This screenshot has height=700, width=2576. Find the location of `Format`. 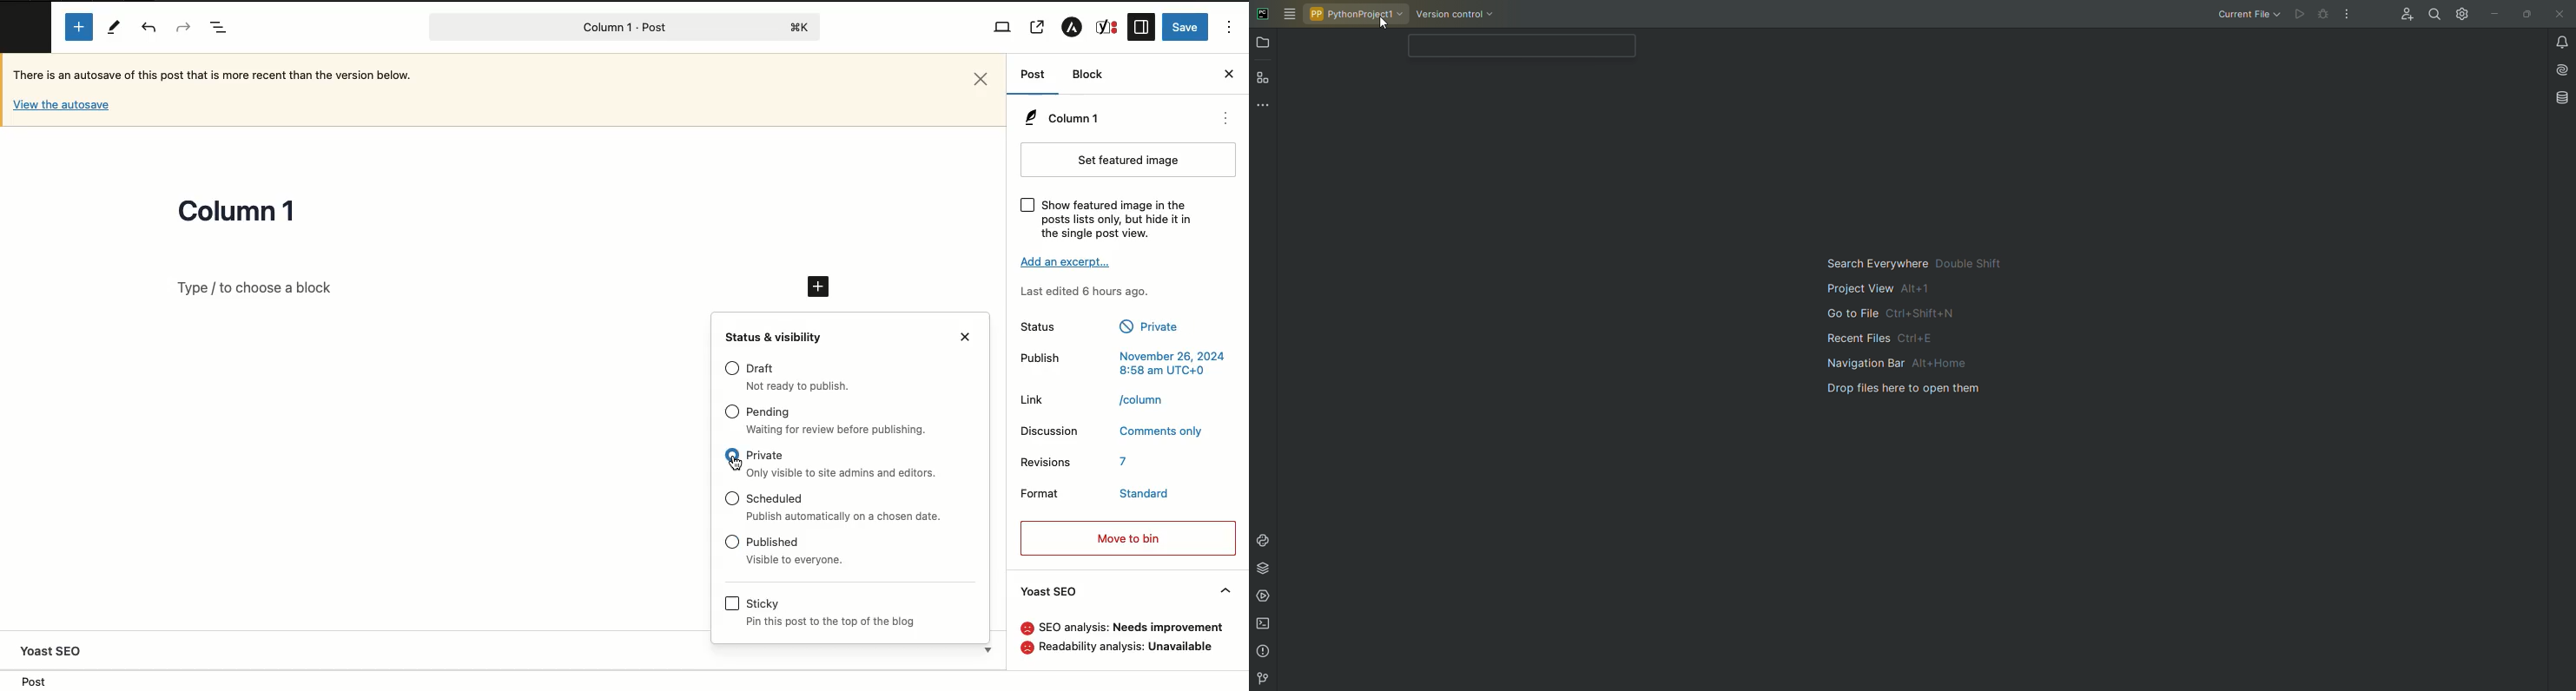

Format is located at coordinates (1040, 492).